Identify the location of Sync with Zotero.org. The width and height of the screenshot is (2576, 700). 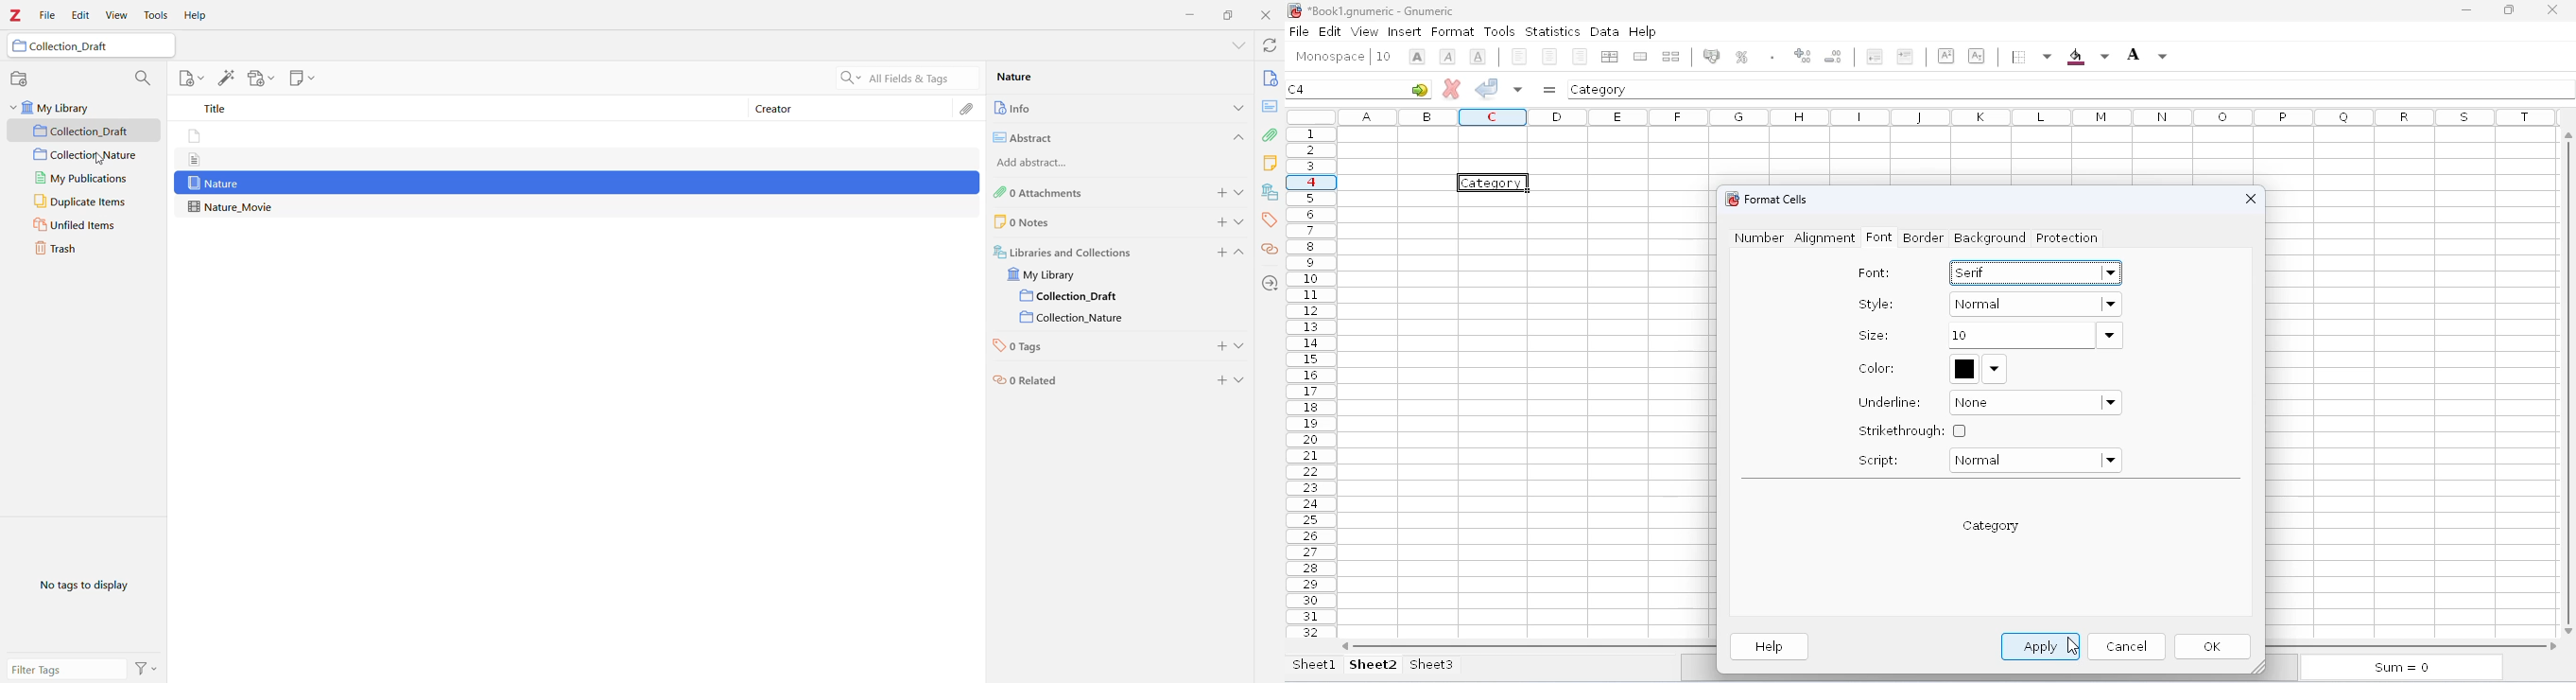
(1268, 46).